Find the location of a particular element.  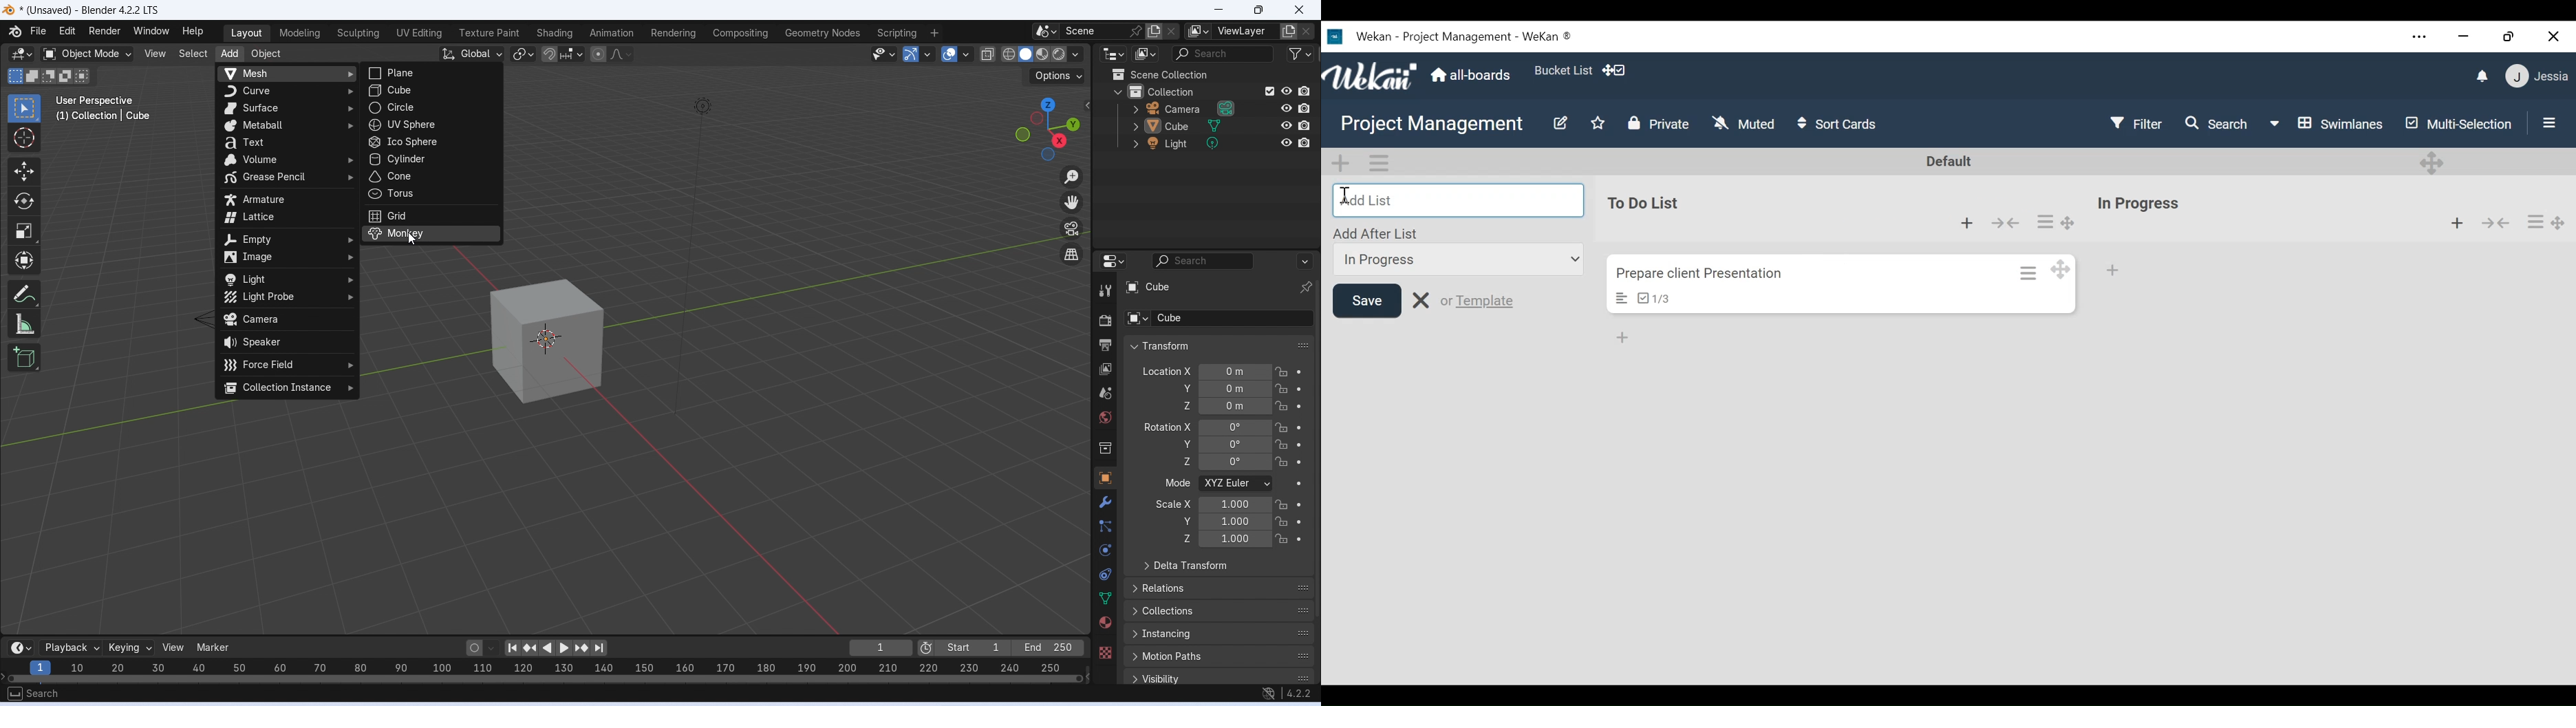

surface is located at coordinates (288, 109).